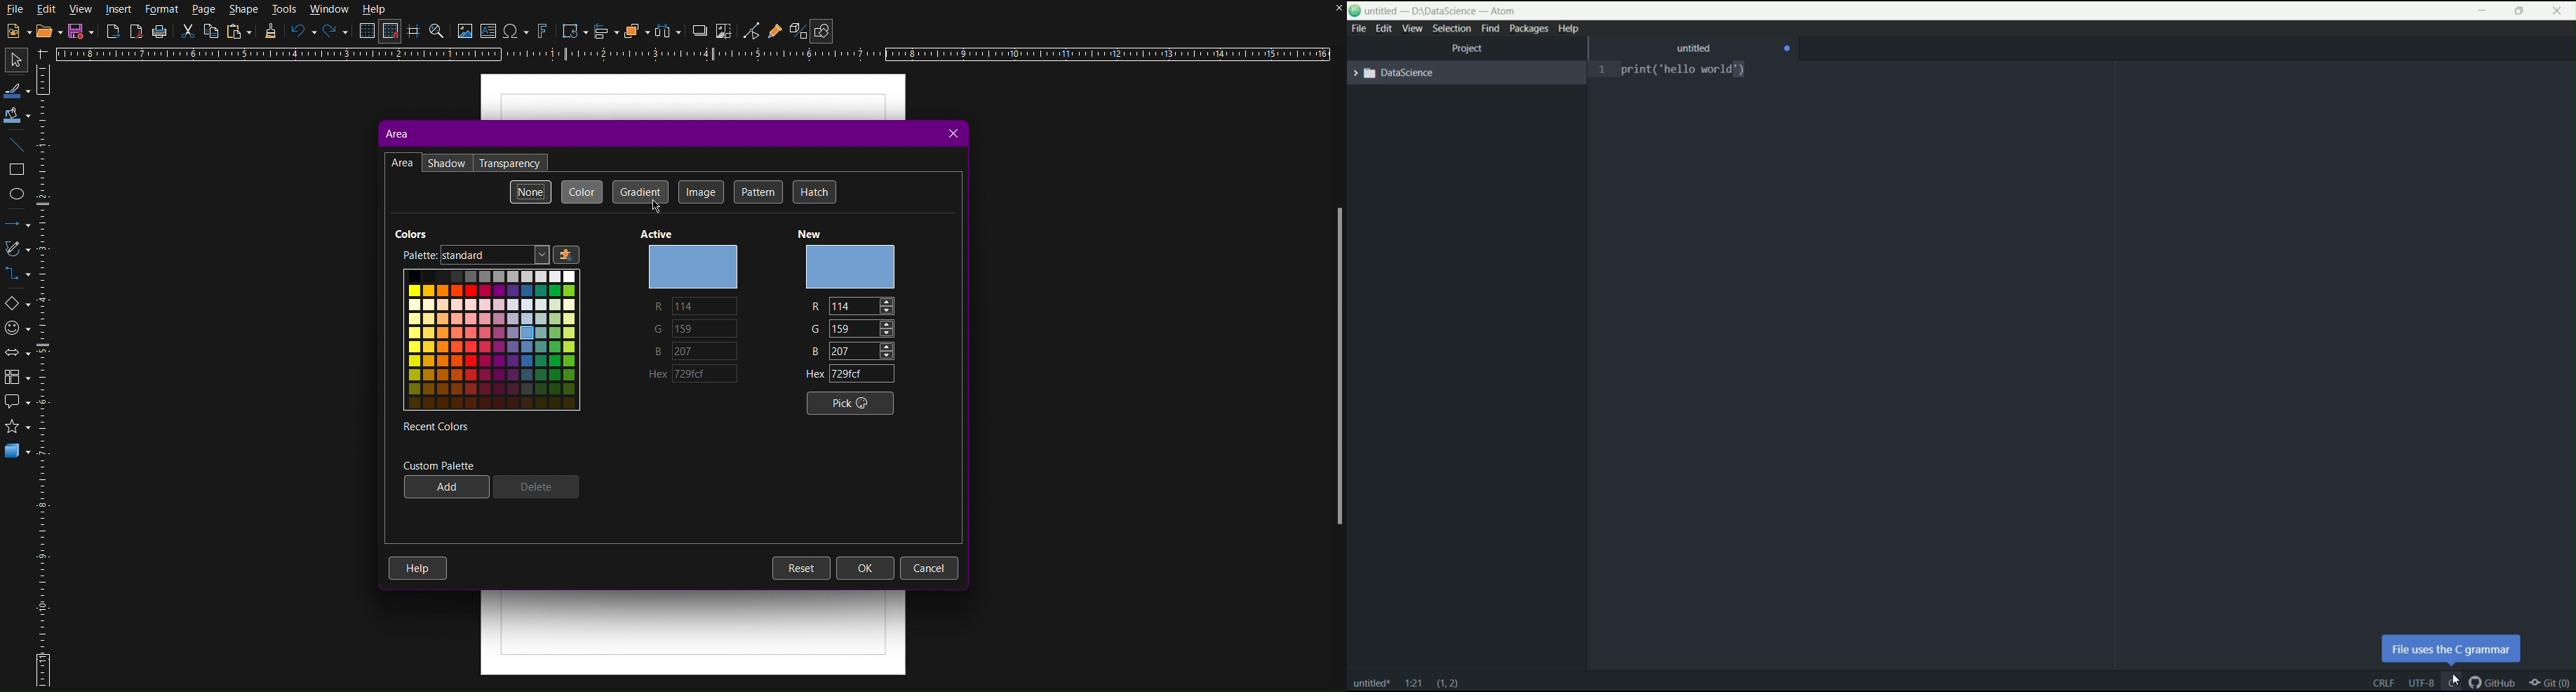 This screenshot has width=2576, height=700. What do you see at coordinates (17, 169) in the screenshot?
I see `Square` at bounding box center [17, 169].